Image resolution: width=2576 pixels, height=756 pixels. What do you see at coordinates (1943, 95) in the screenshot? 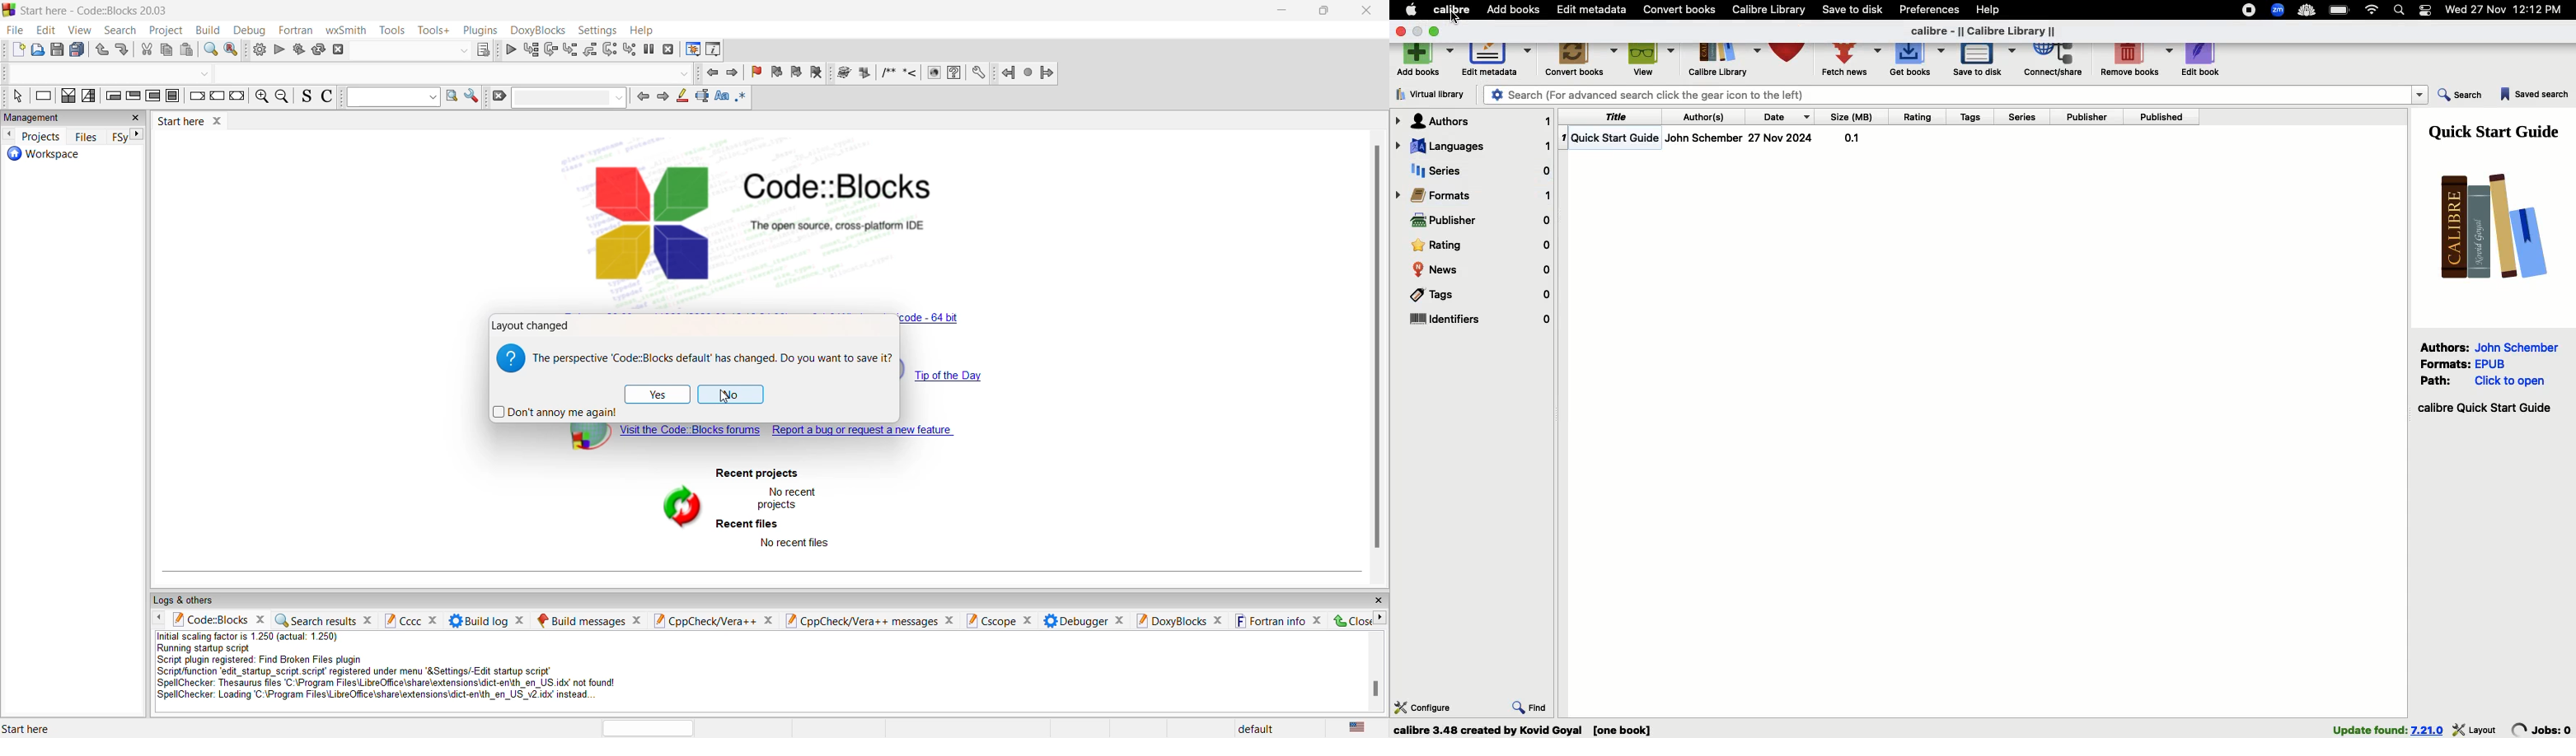
I see `Search` at bounding box center [1943, 95].